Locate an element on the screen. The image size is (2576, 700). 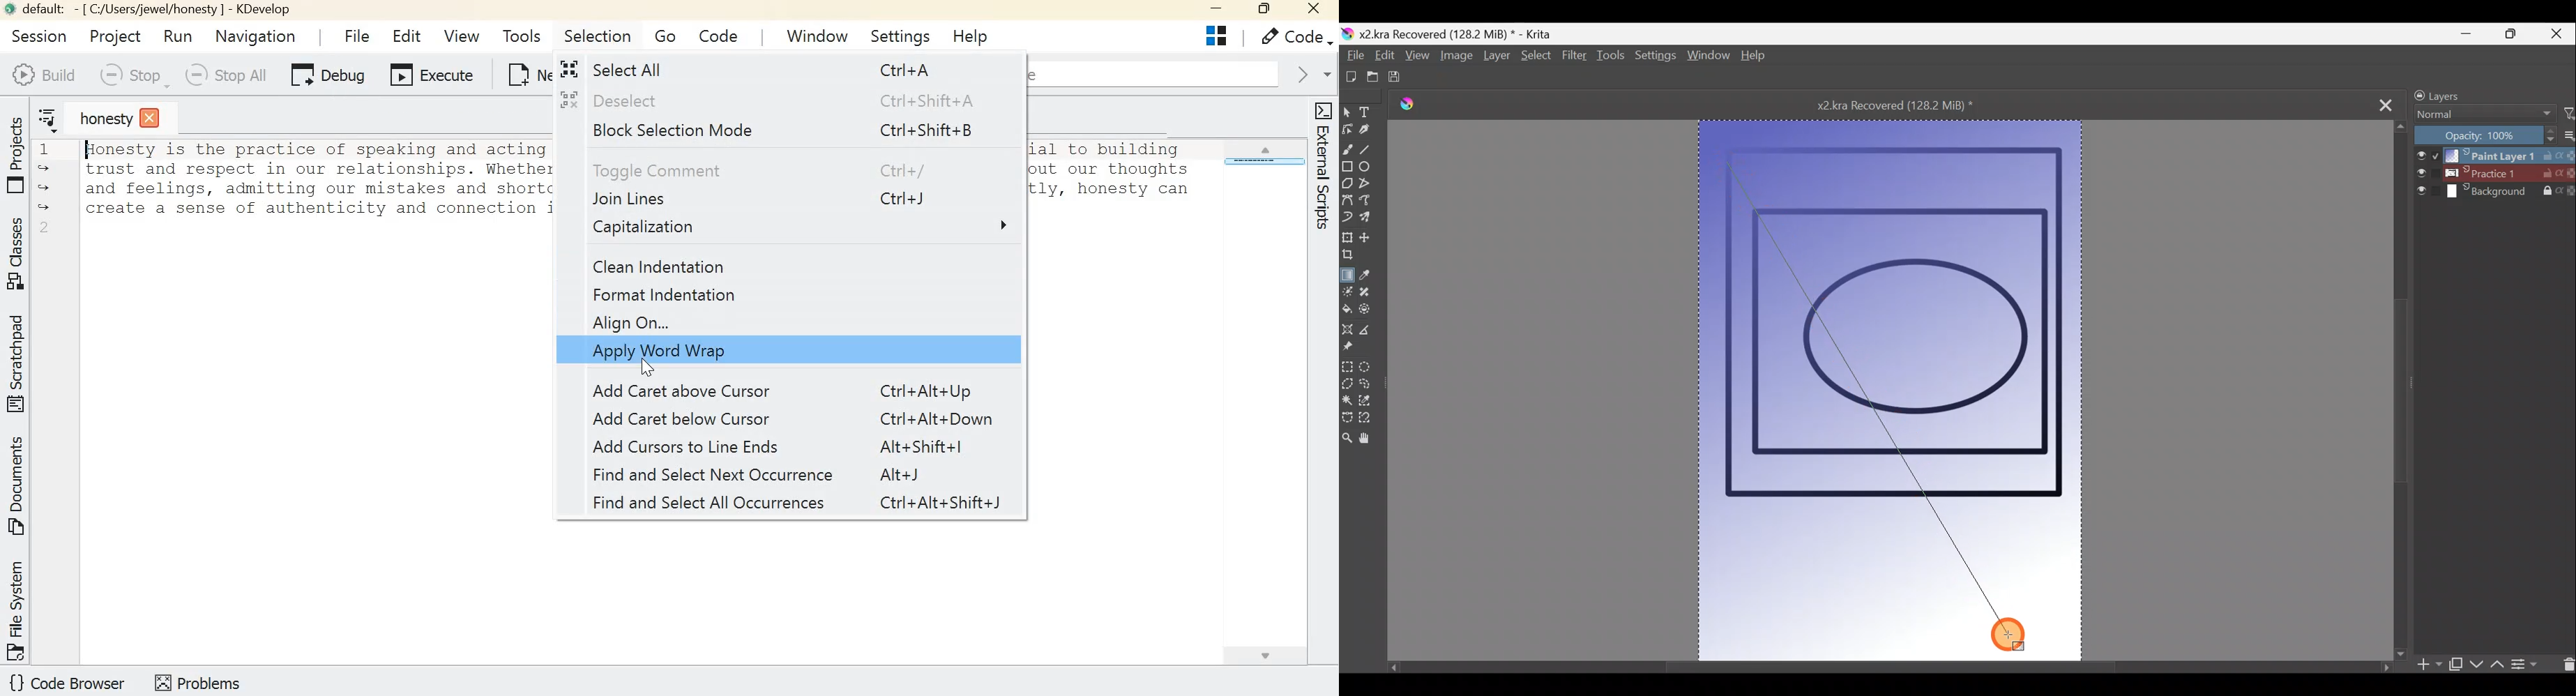
Ellipse tool is located at coordinates (1369, 169).